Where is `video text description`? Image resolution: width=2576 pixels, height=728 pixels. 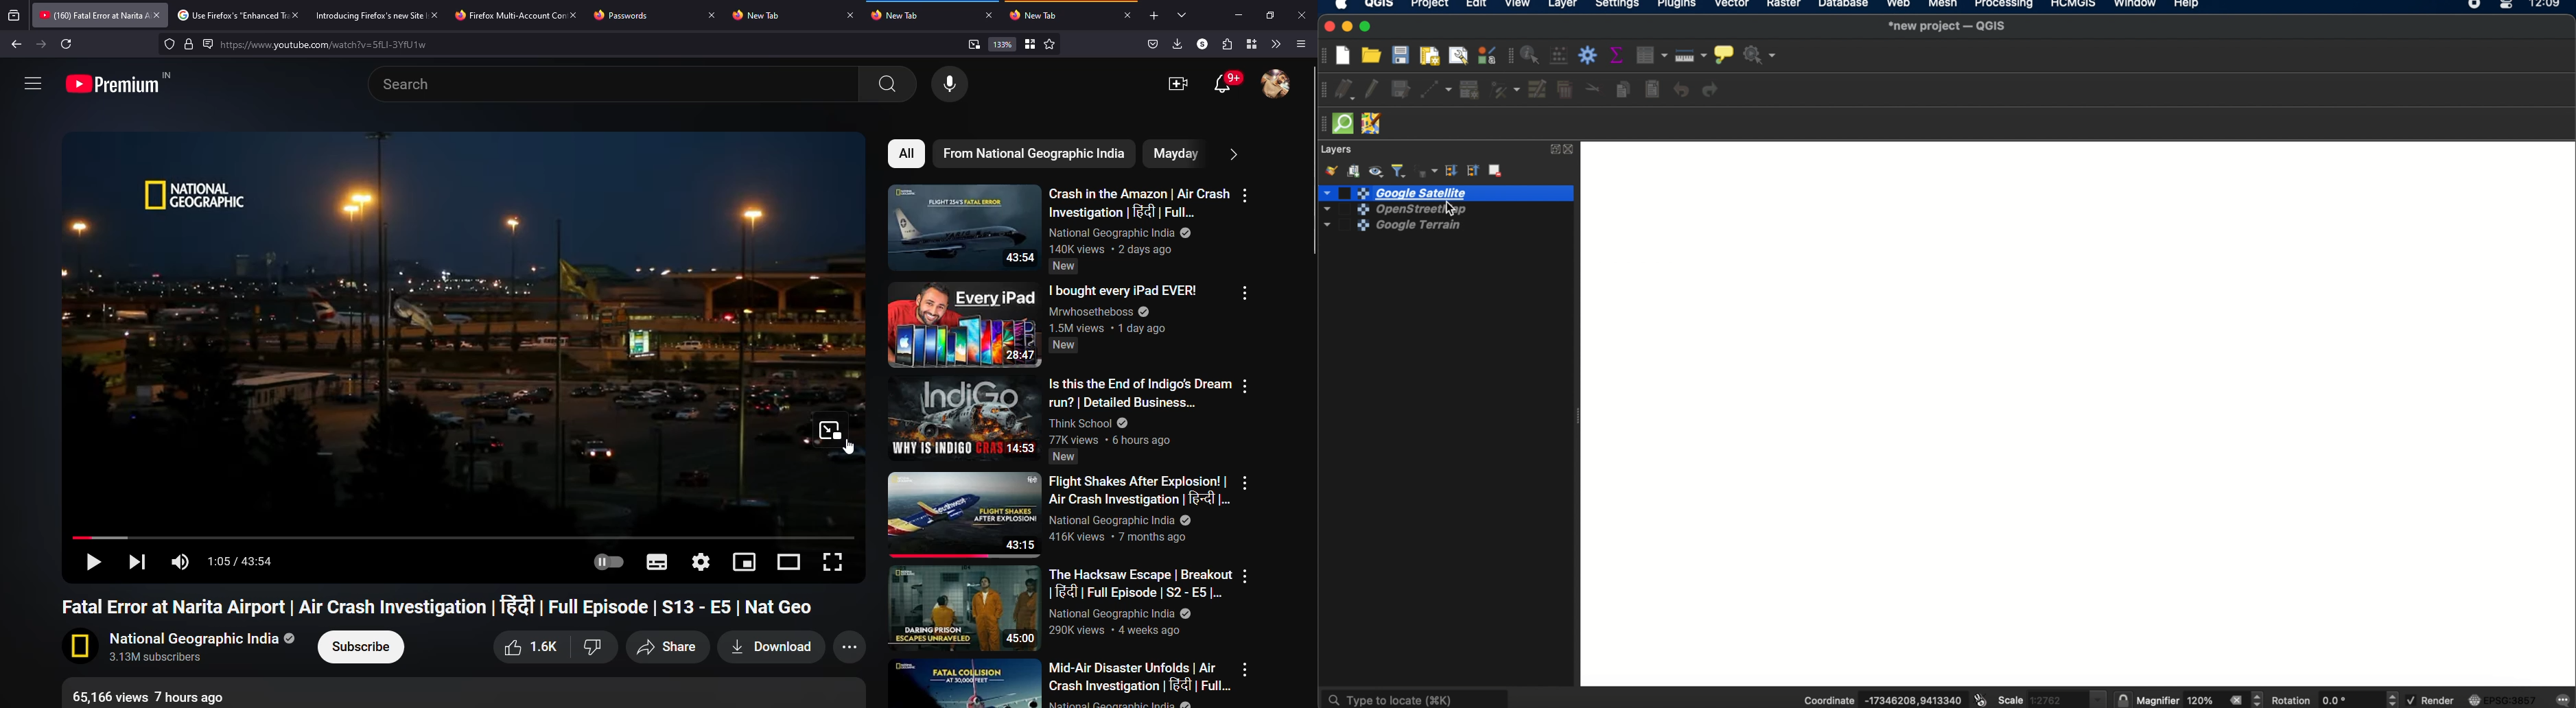
video text description is located at coordinates (1139, 219).